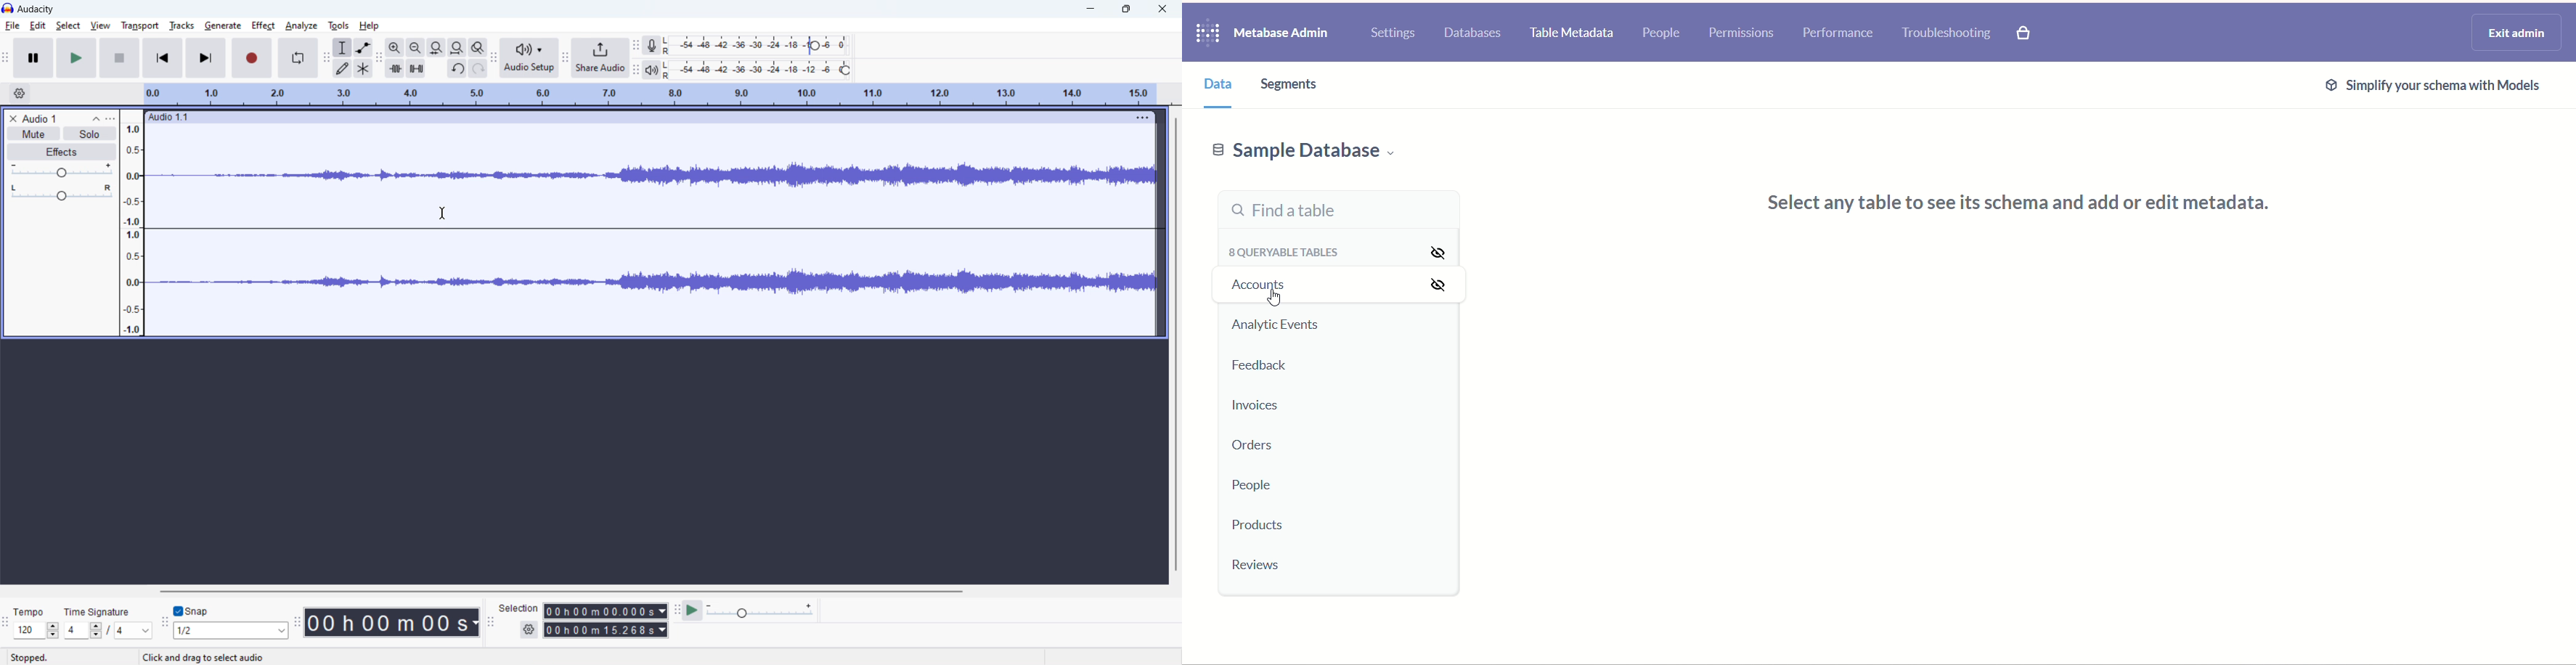 This screenshot has width=2576, height=672. What do you see at coordinates (6, 622) in the screenshot?
I see `time signature toolbar` at bounding box center [6, 622].